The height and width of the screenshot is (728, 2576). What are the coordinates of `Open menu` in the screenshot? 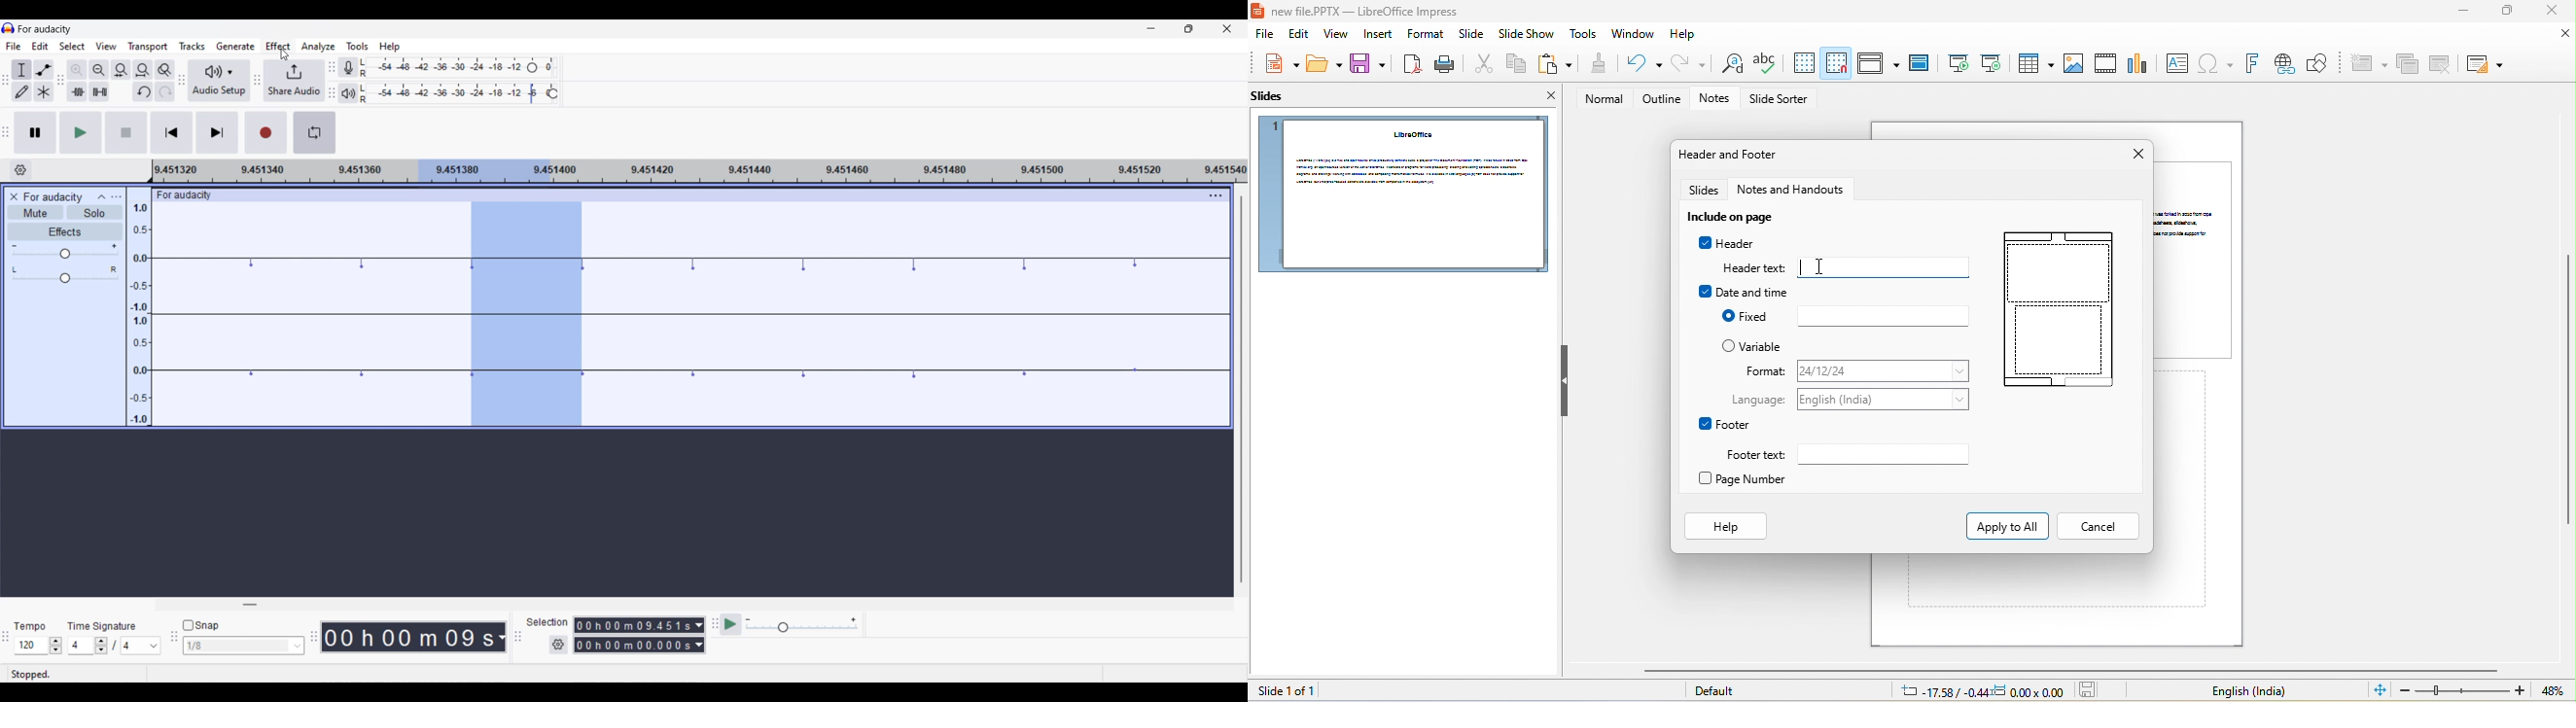 It's located at (116, 197).